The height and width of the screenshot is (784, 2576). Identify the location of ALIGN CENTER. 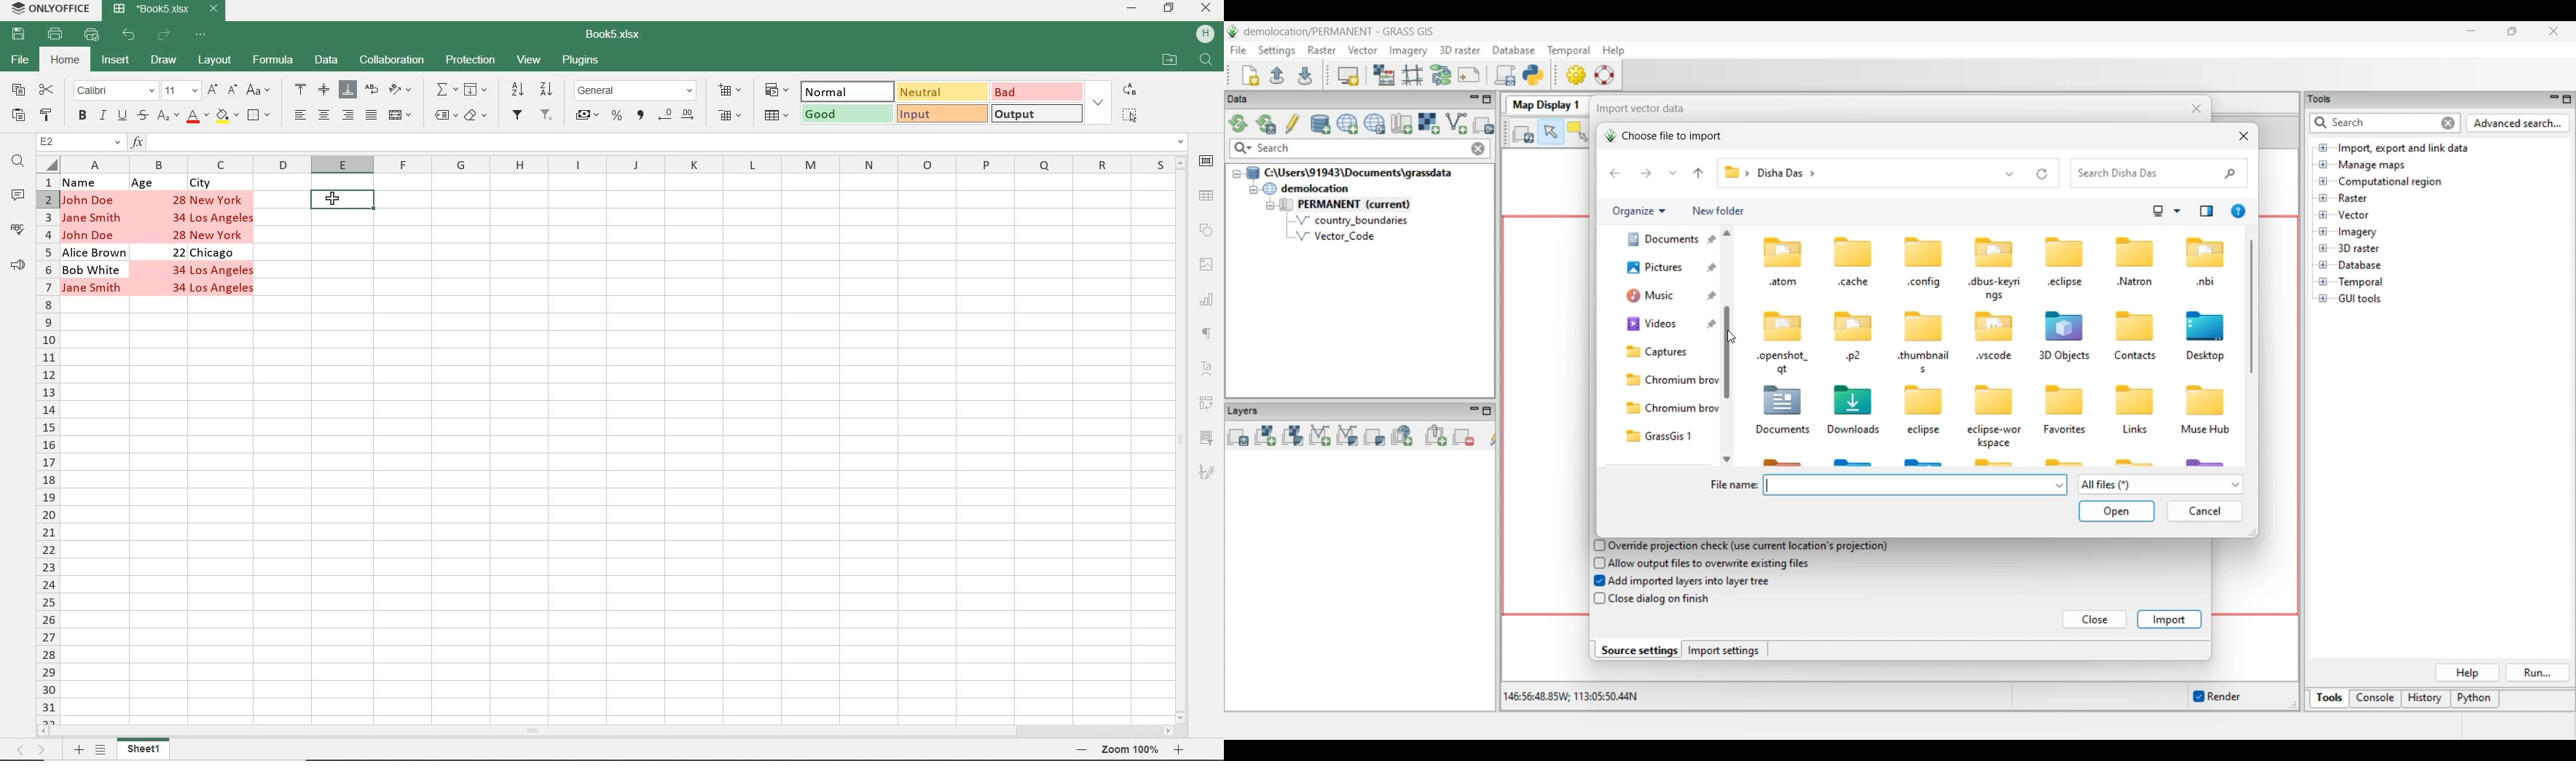
(323, 116).